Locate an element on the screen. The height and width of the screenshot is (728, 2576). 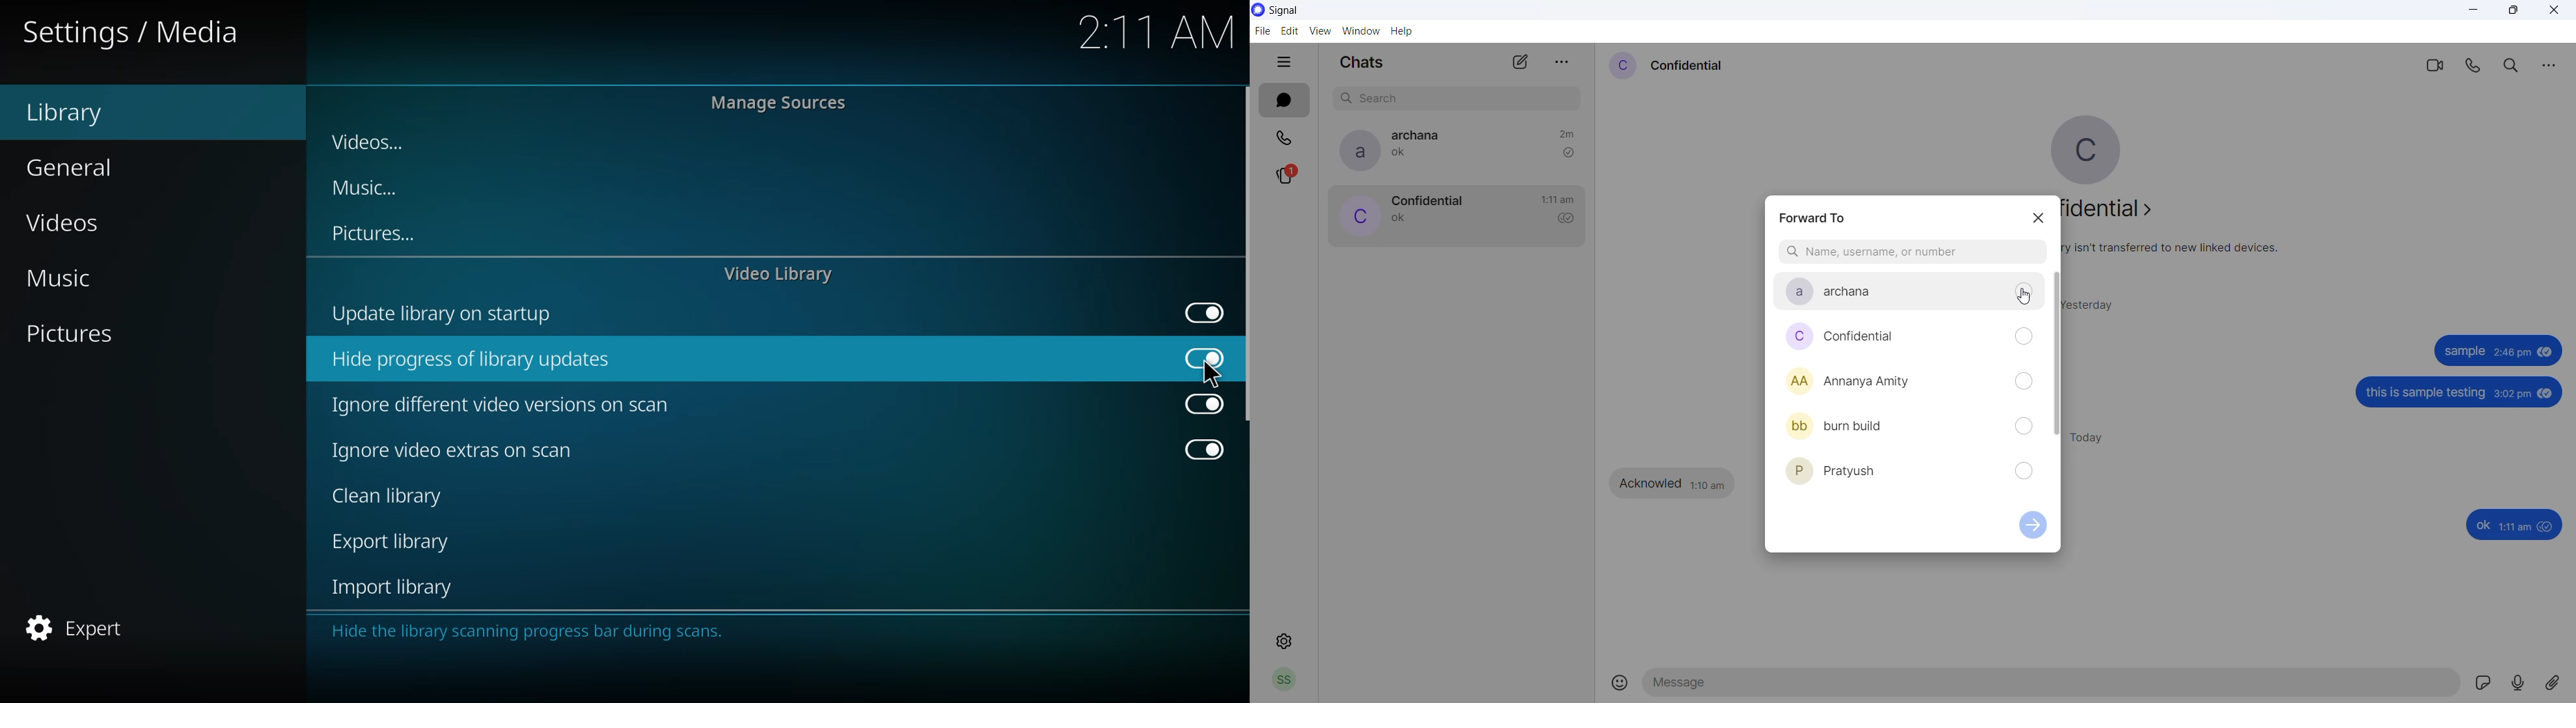
settings is located at coordinates (1284, 642).